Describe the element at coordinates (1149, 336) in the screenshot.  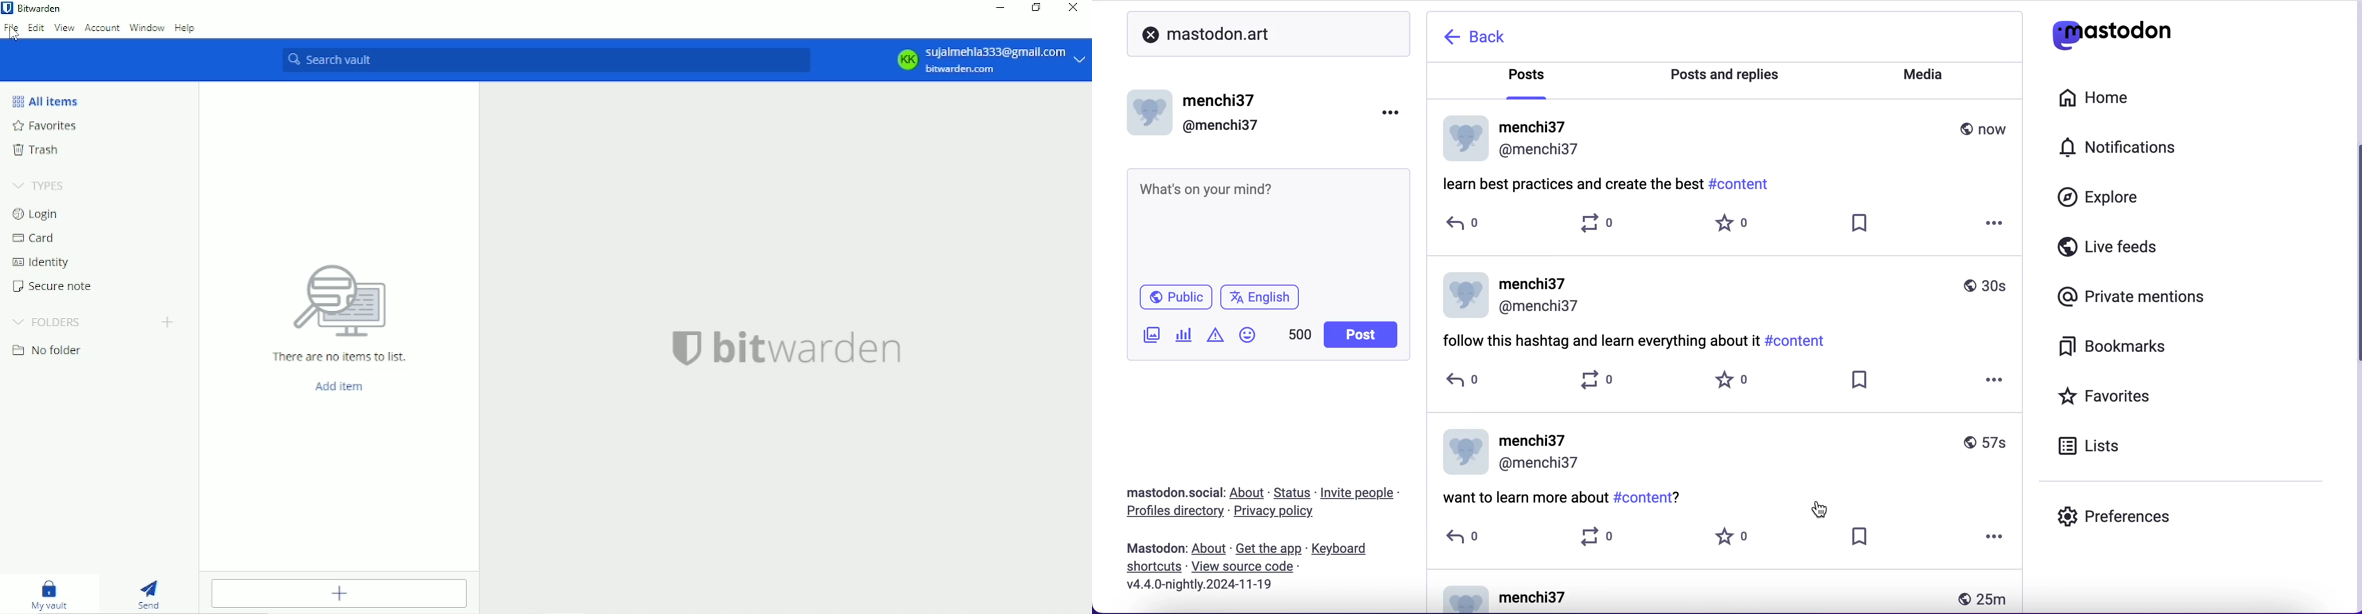
I see `add image` at that location.